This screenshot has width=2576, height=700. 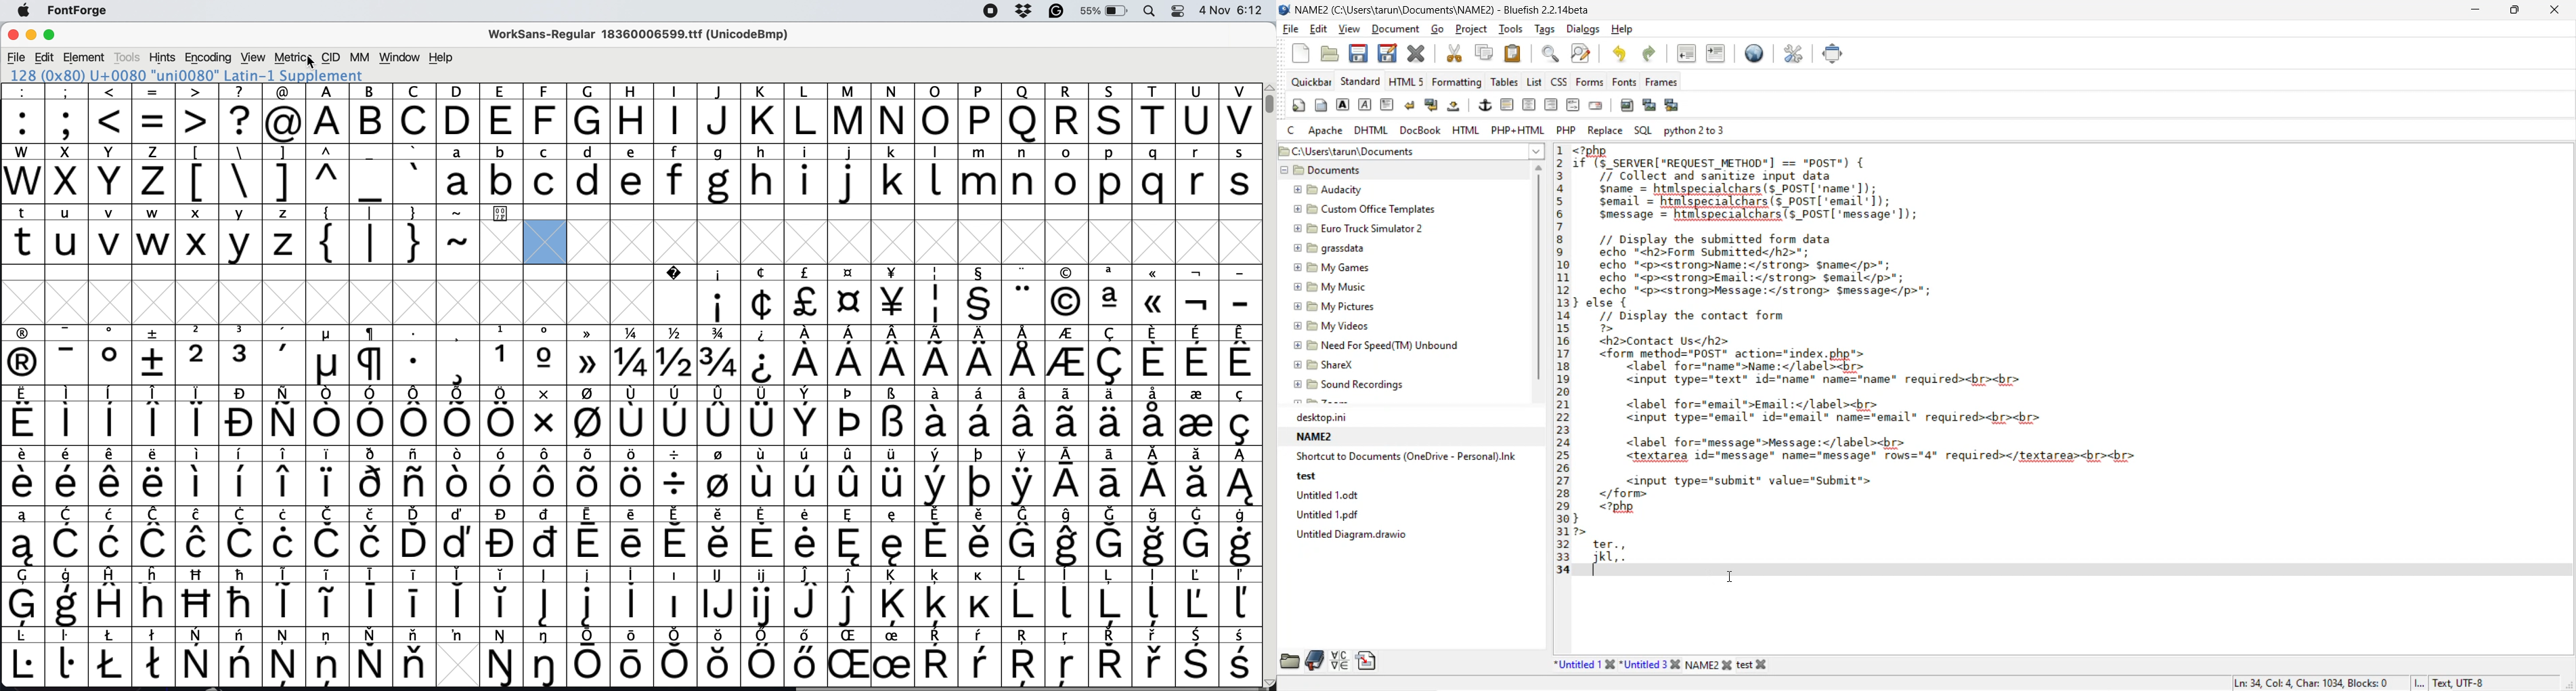 I want to click on copy, so click(x=1486, y=53).